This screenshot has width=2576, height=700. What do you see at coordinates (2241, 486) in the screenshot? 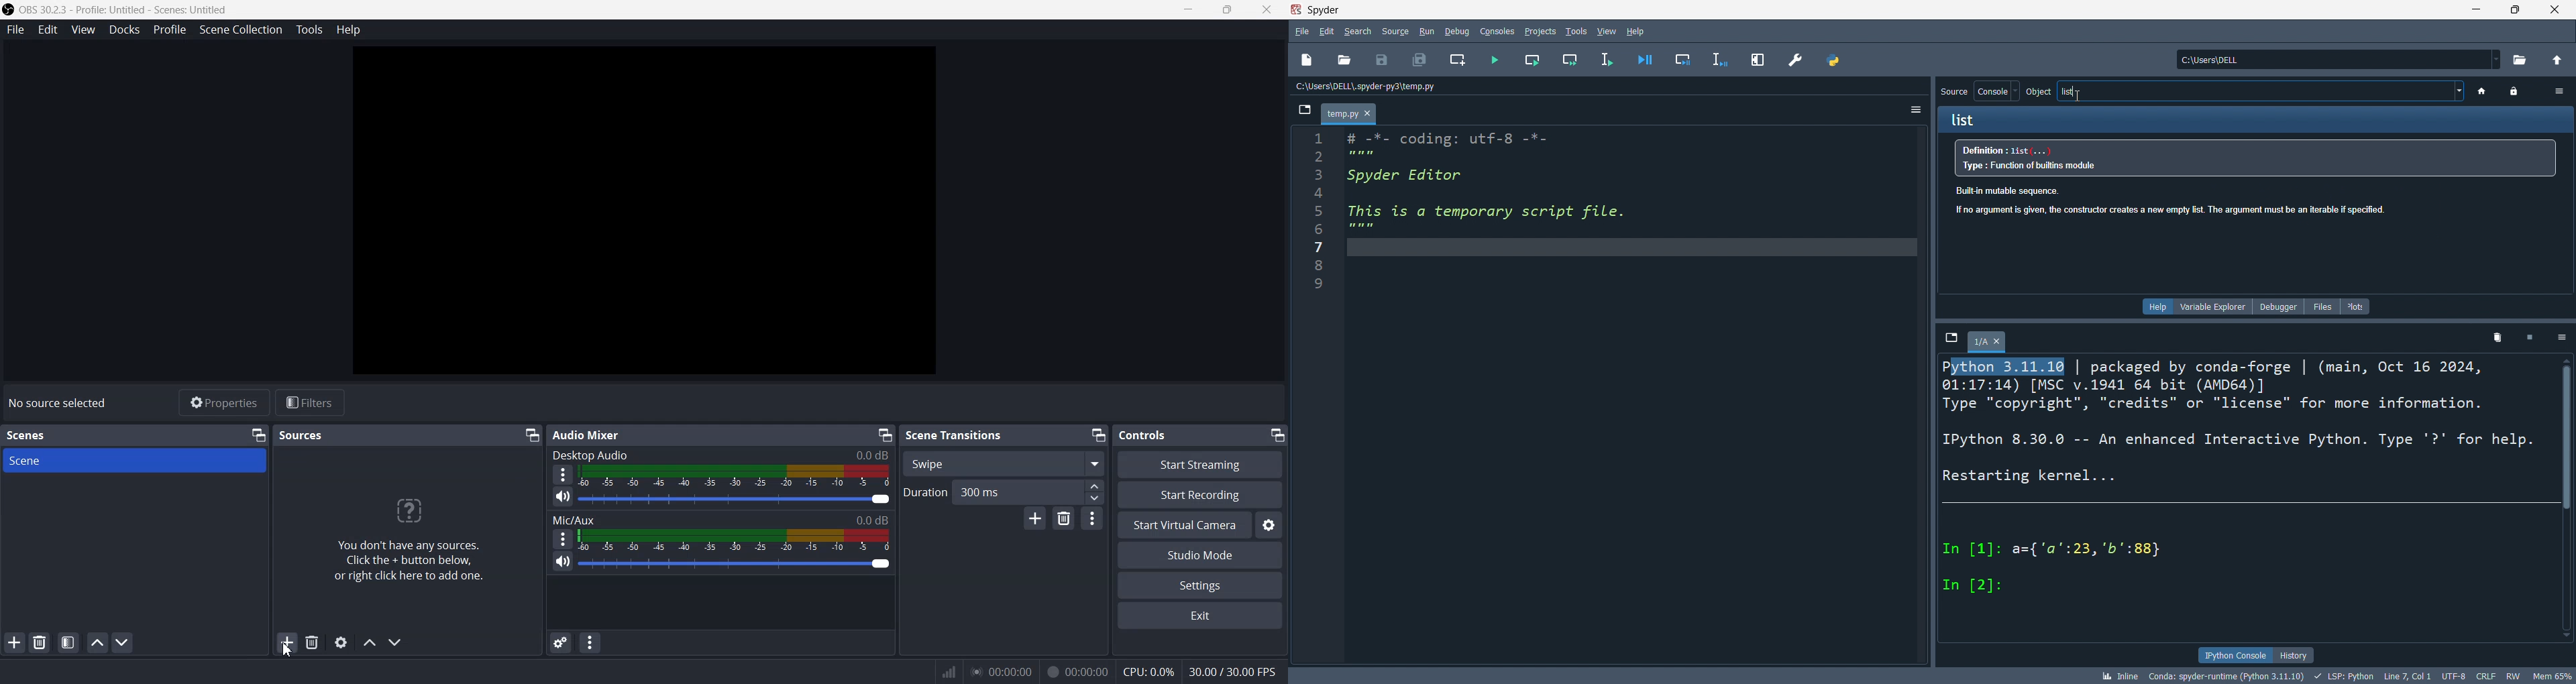
I see `Python 3:11:16 | packaged by conda-forge | (main, Oct 16 2024,
01:17:14) [MSC v.1941 64 bit (AMD64)]

Type "copyright", "credits" or "license" for more information.
IPython 8.30.0 -- An enhanced Interactive Python. Type '?' for help.
Restarting kernel...

In [1]: a={'a':23, 'b':88}

In [2]:` at bounding box center [2241, 486].